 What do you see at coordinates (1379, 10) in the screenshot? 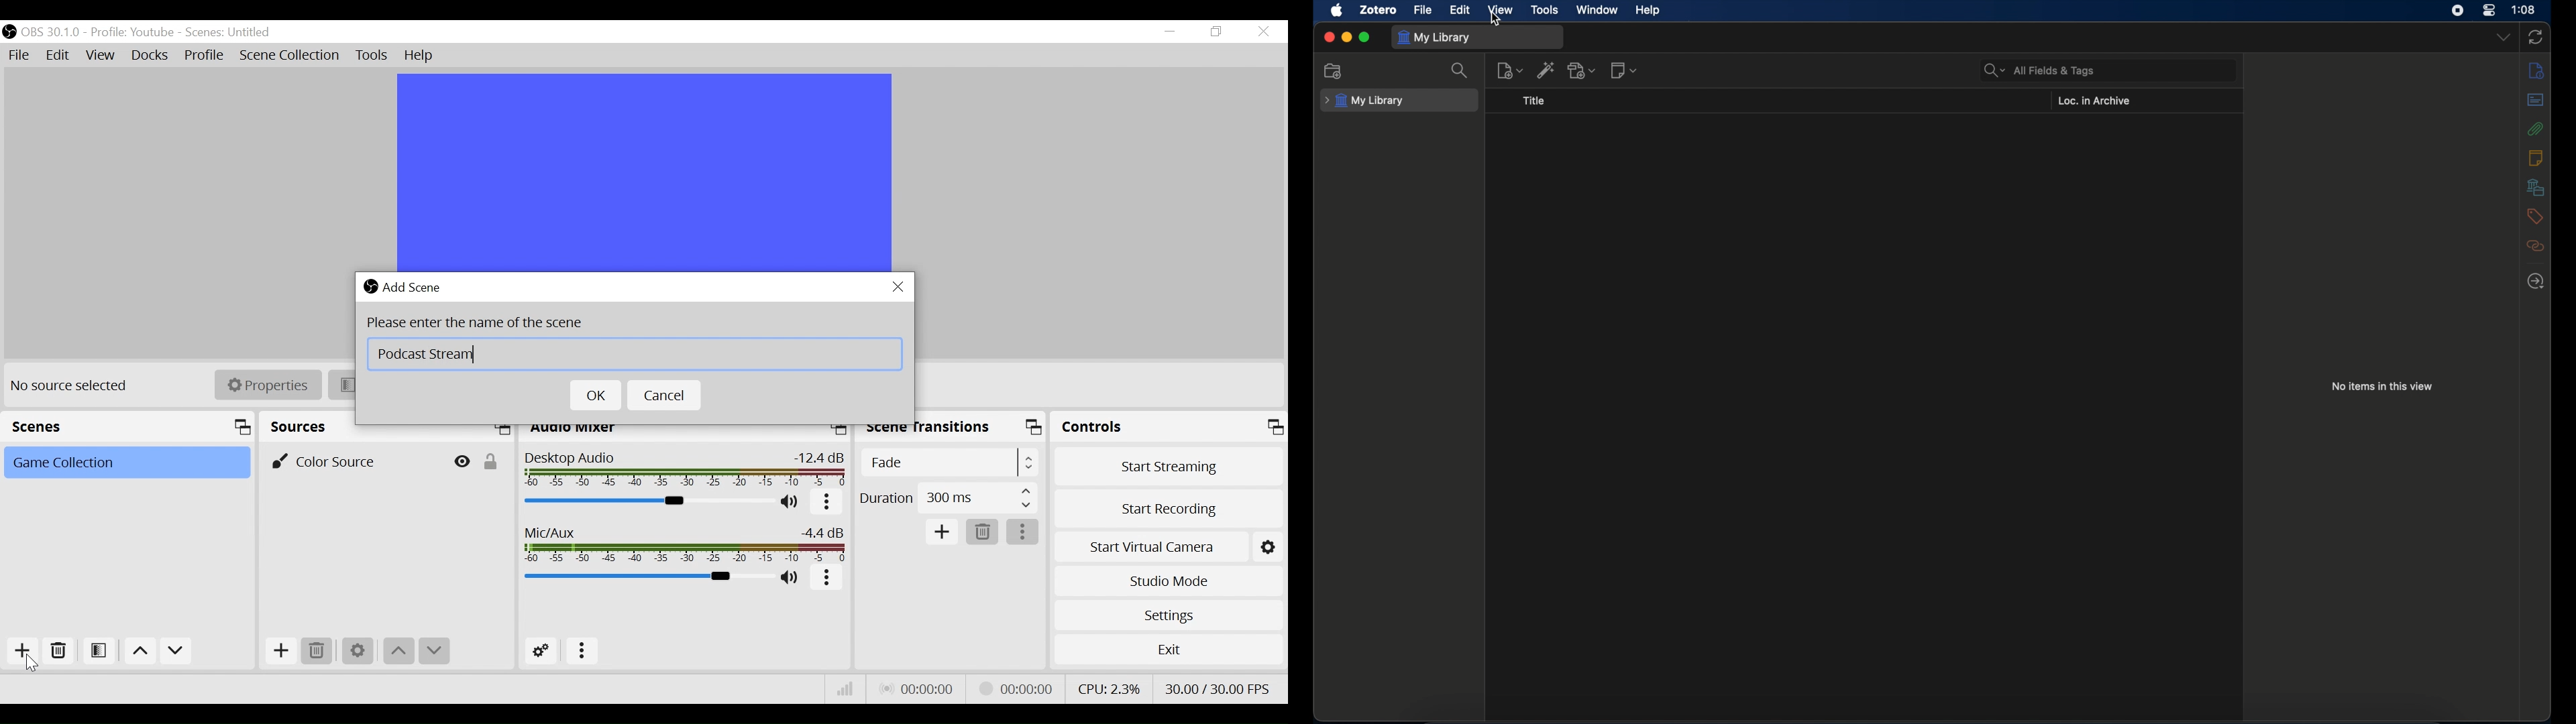
I see `zotero` at bounding box center [1379, 10].